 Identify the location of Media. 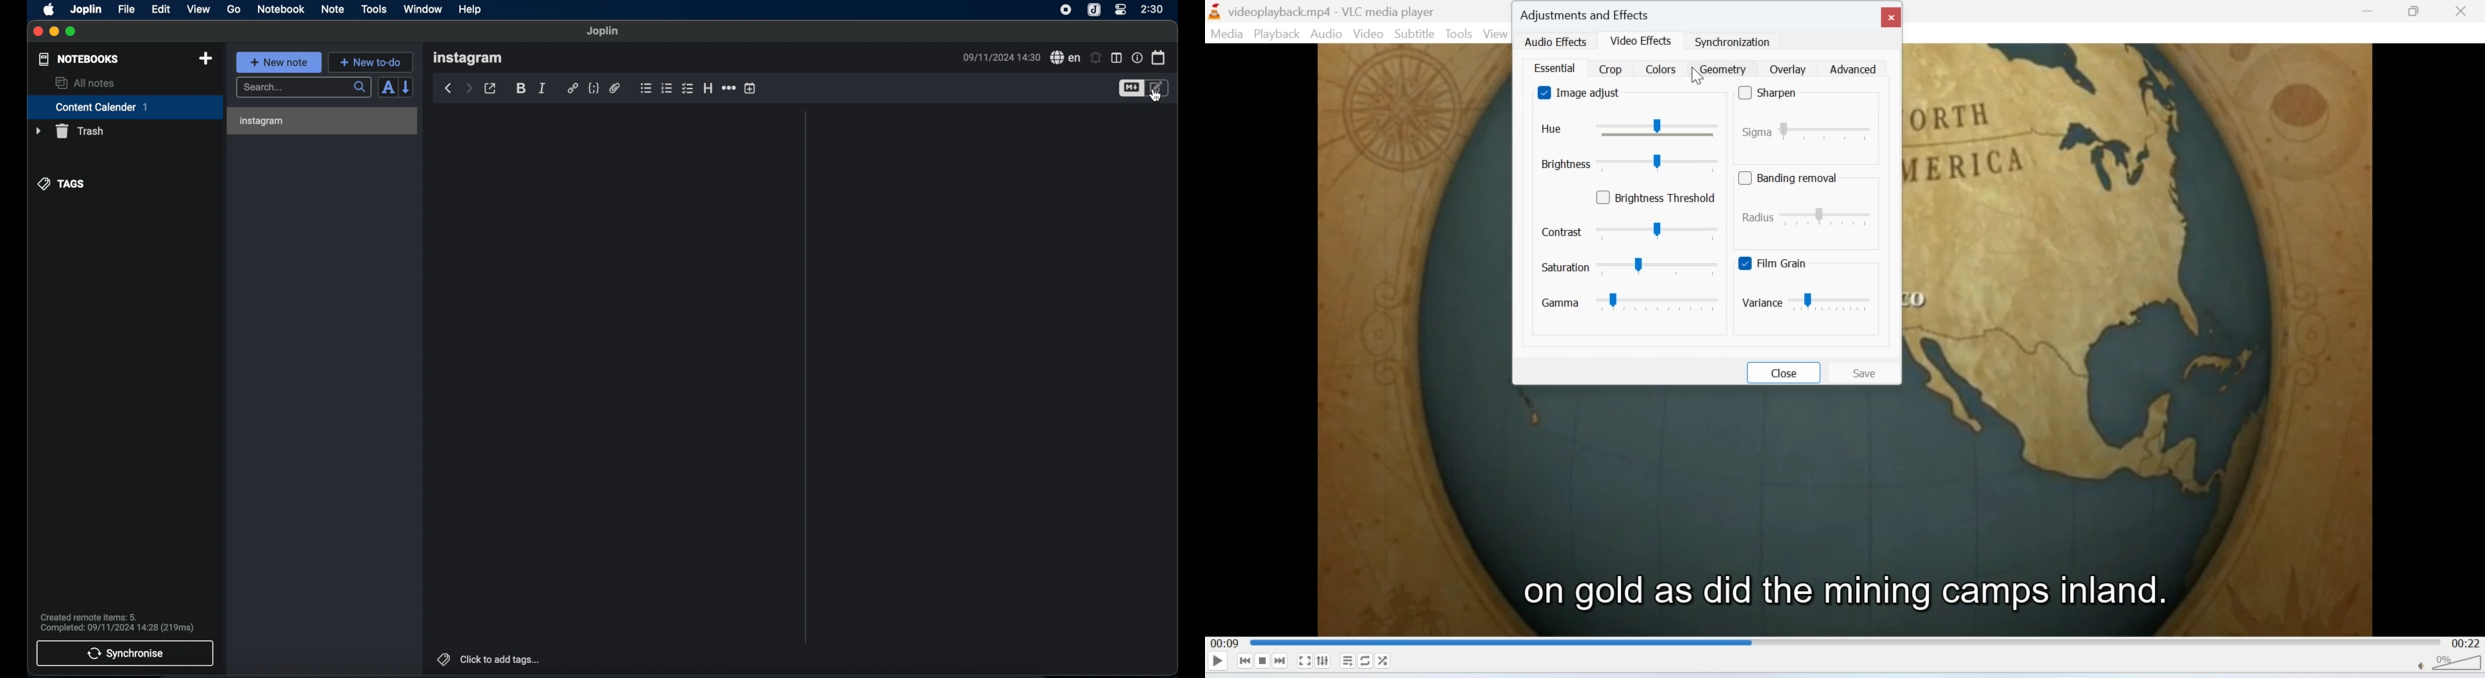
(1225, 34).